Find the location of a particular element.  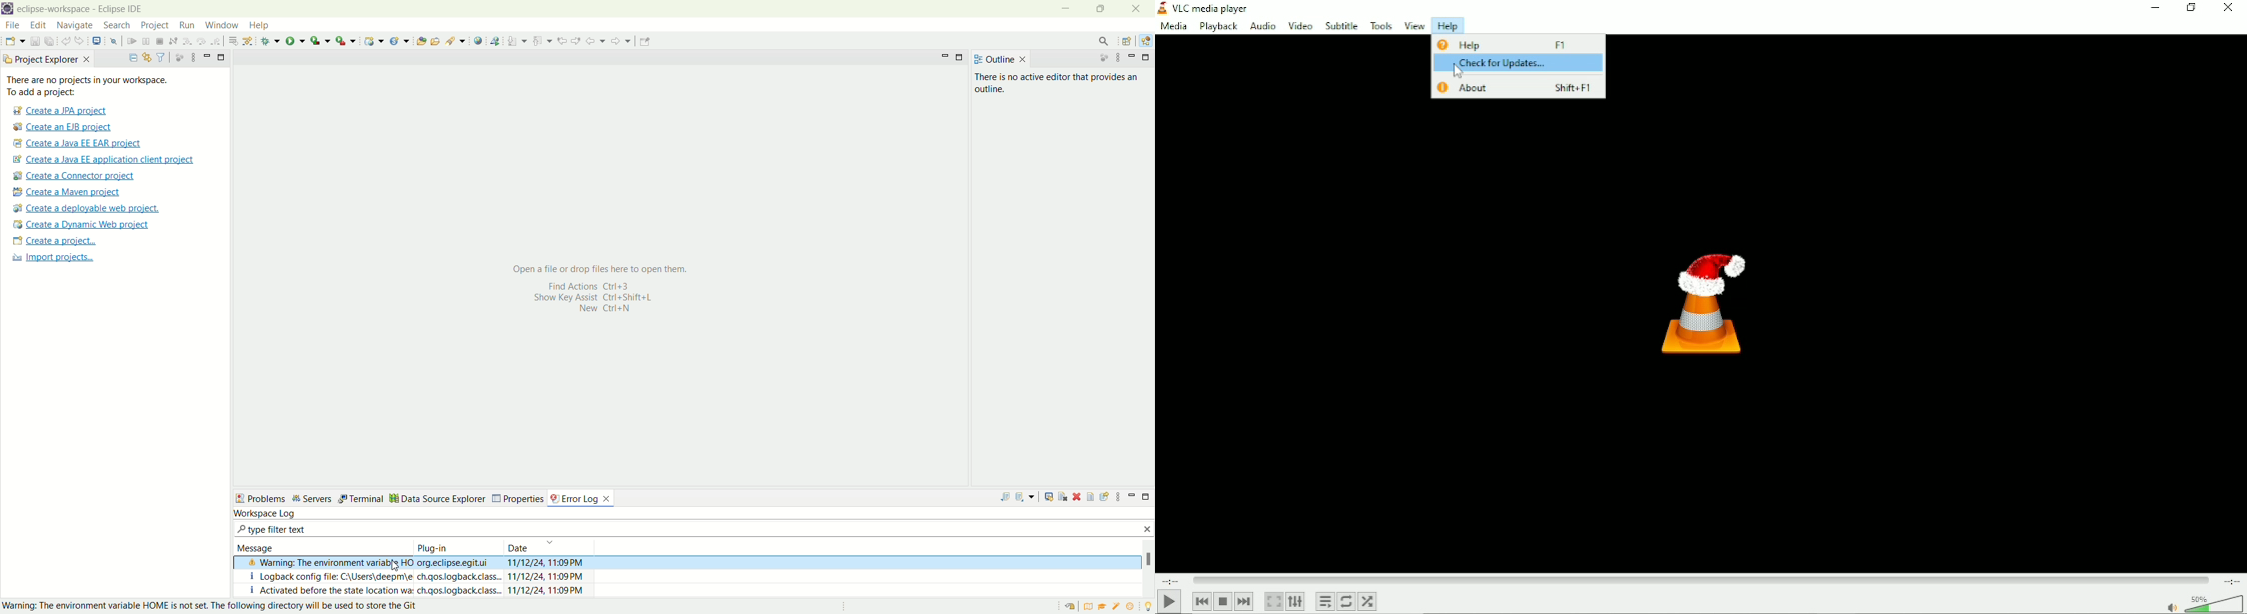

open a file or drop files here to open them is located at coordinates (610, 267).